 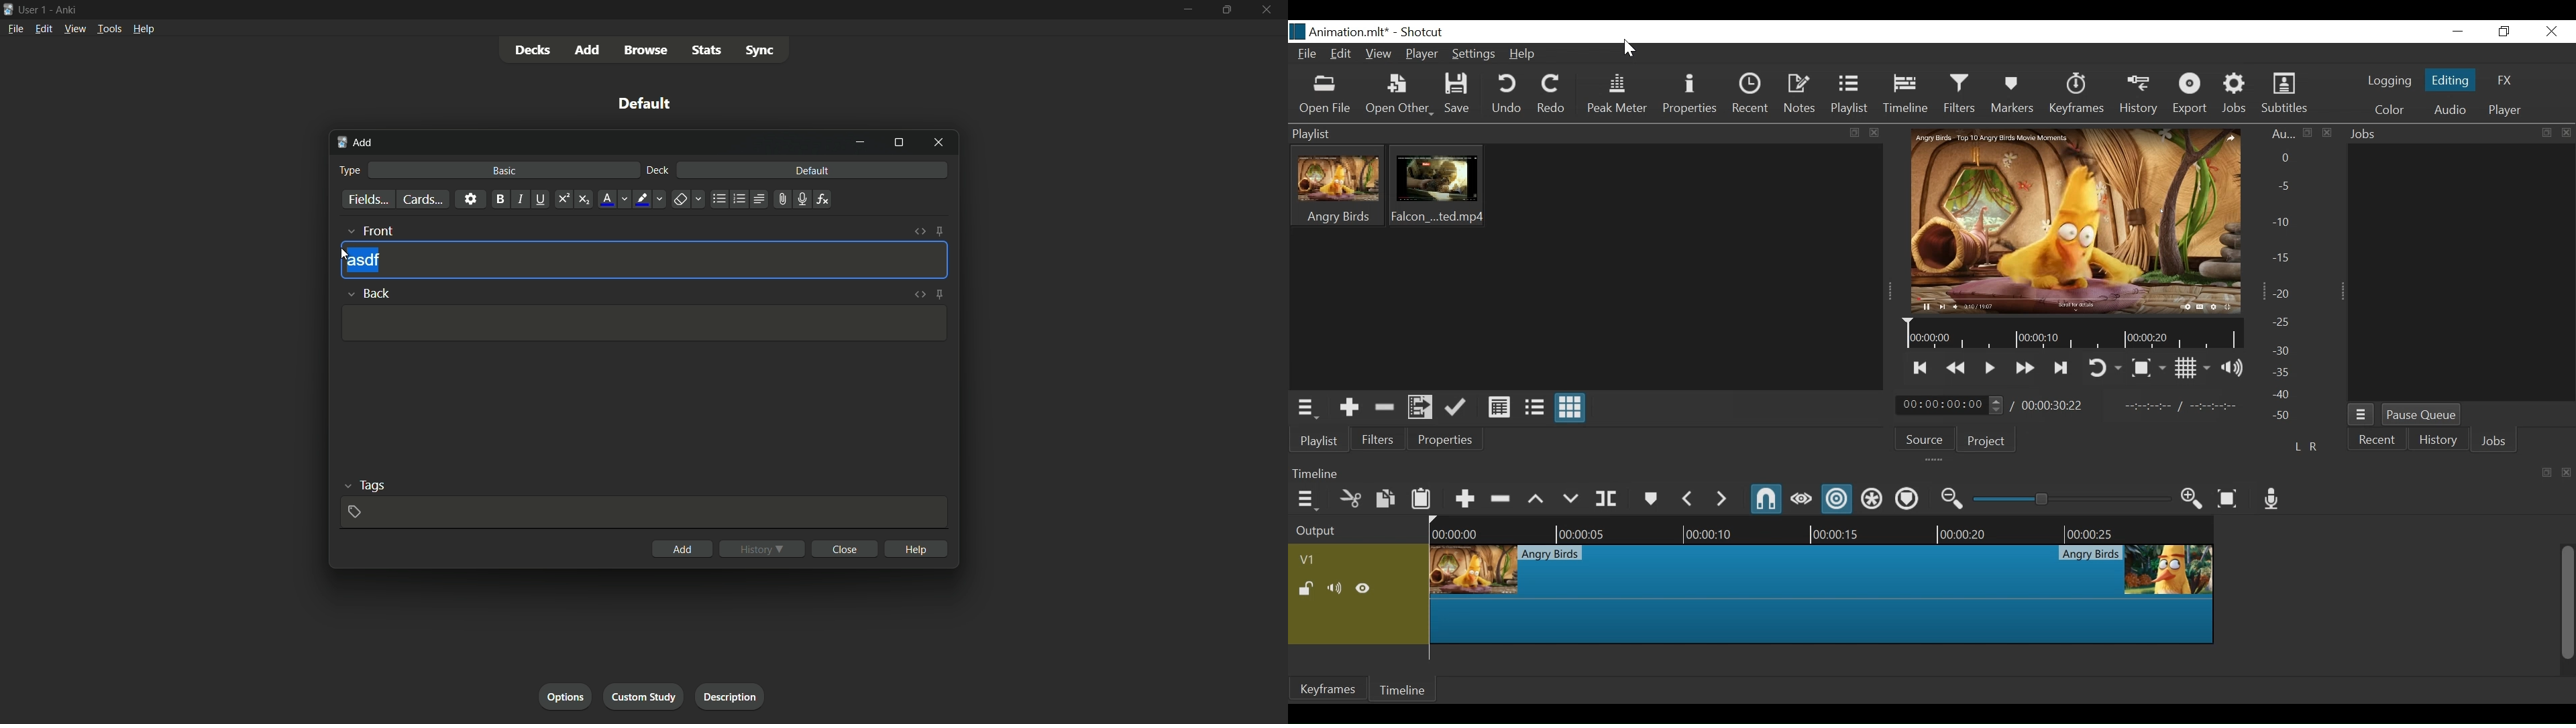 I want to click on Recent, so click(x=1750, y=93).